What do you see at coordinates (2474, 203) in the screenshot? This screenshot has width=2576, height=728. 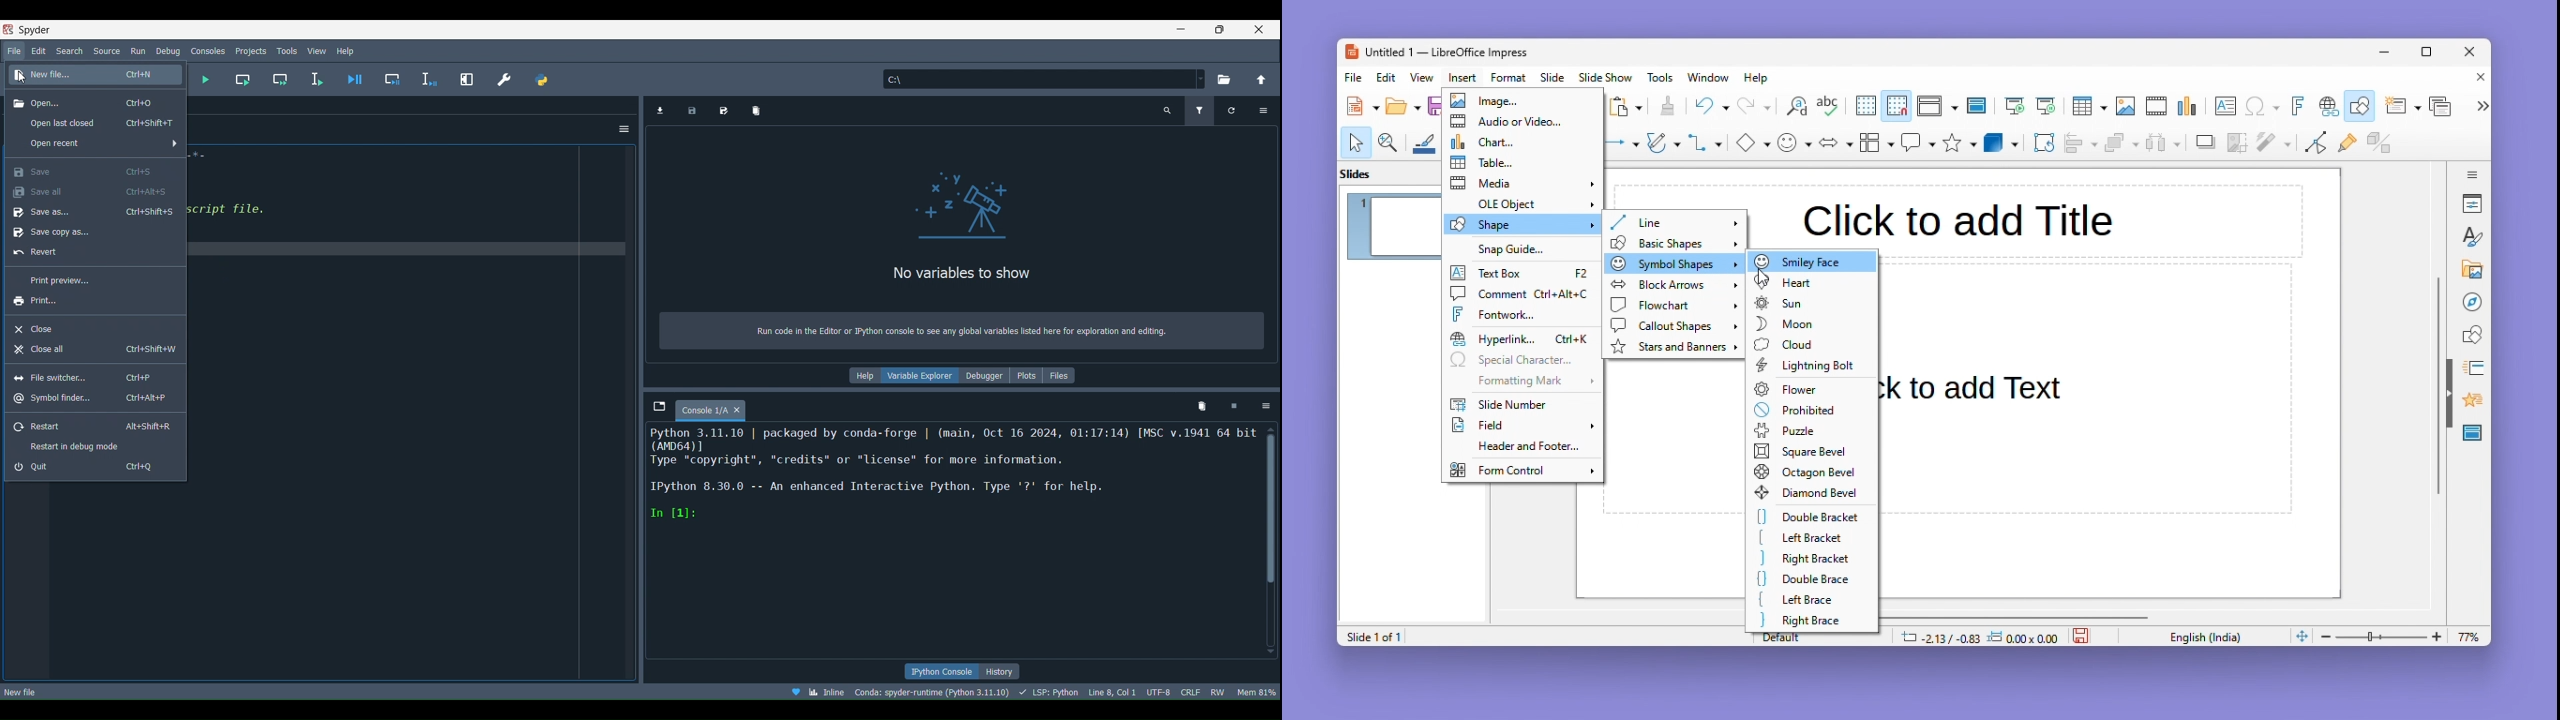 I see `Properties` at bounding box center [2474, 203].